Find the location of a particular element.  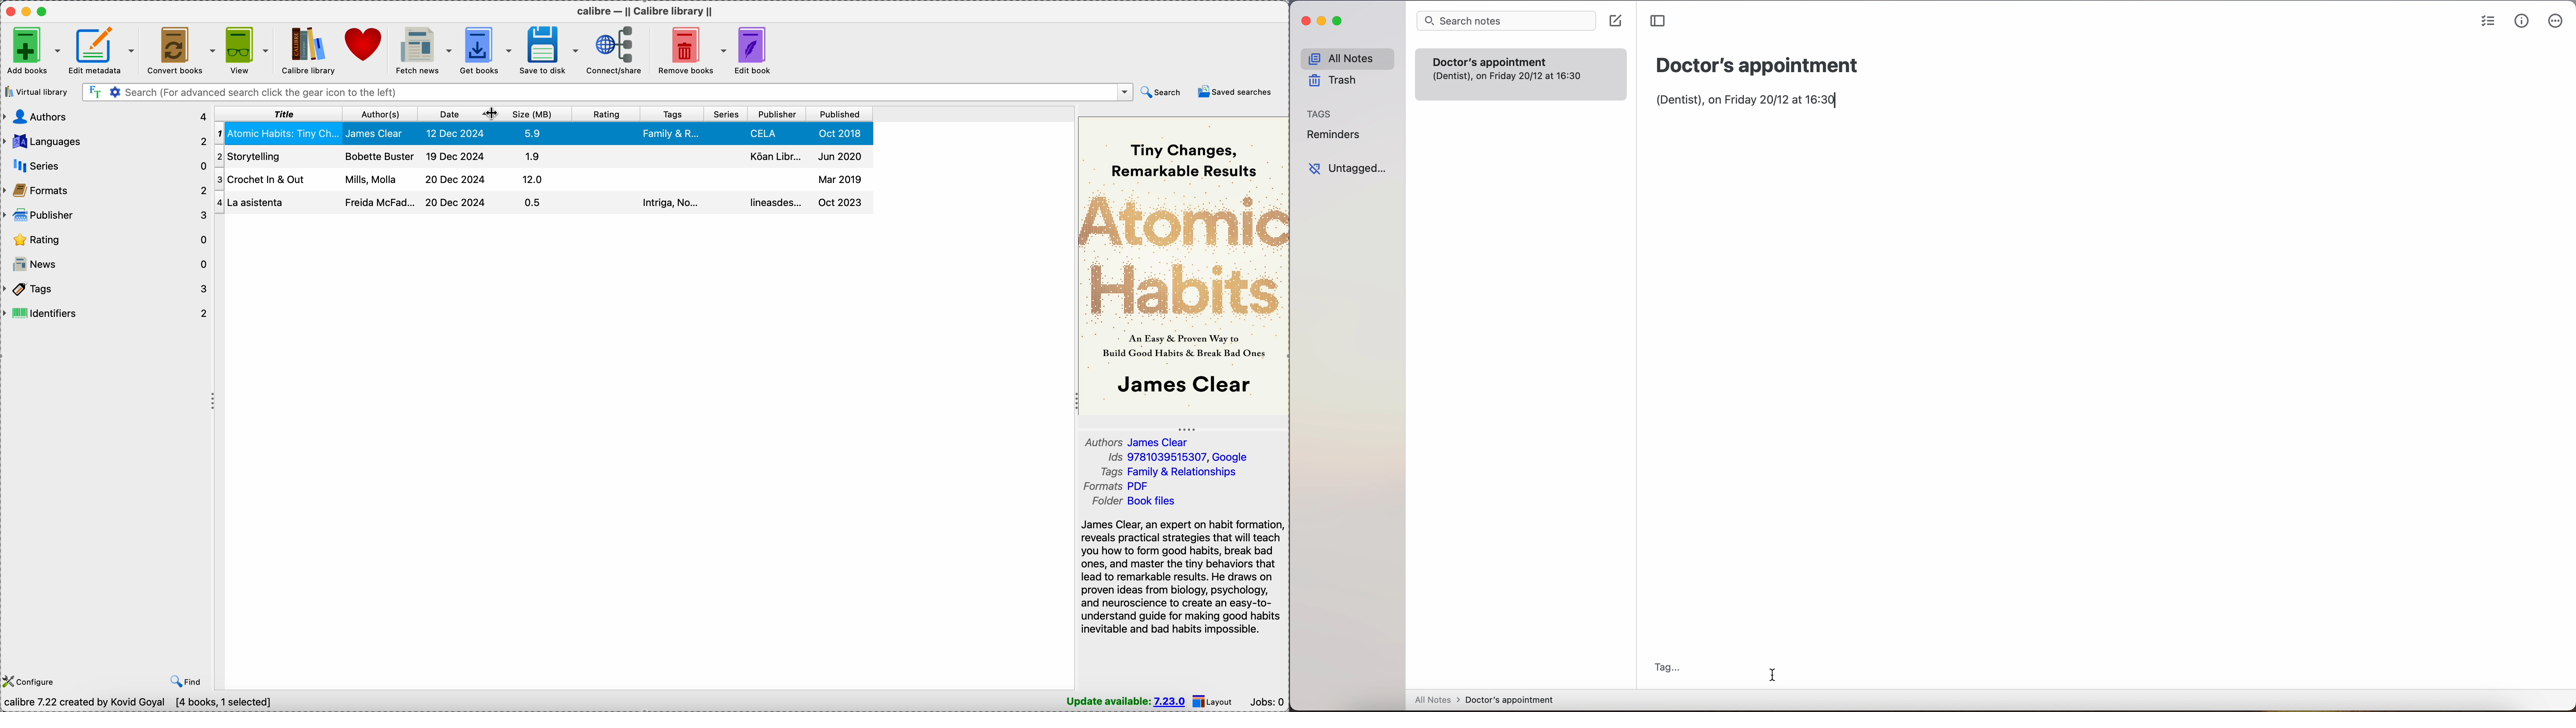

untagged is located at coordinates (1350, 168).